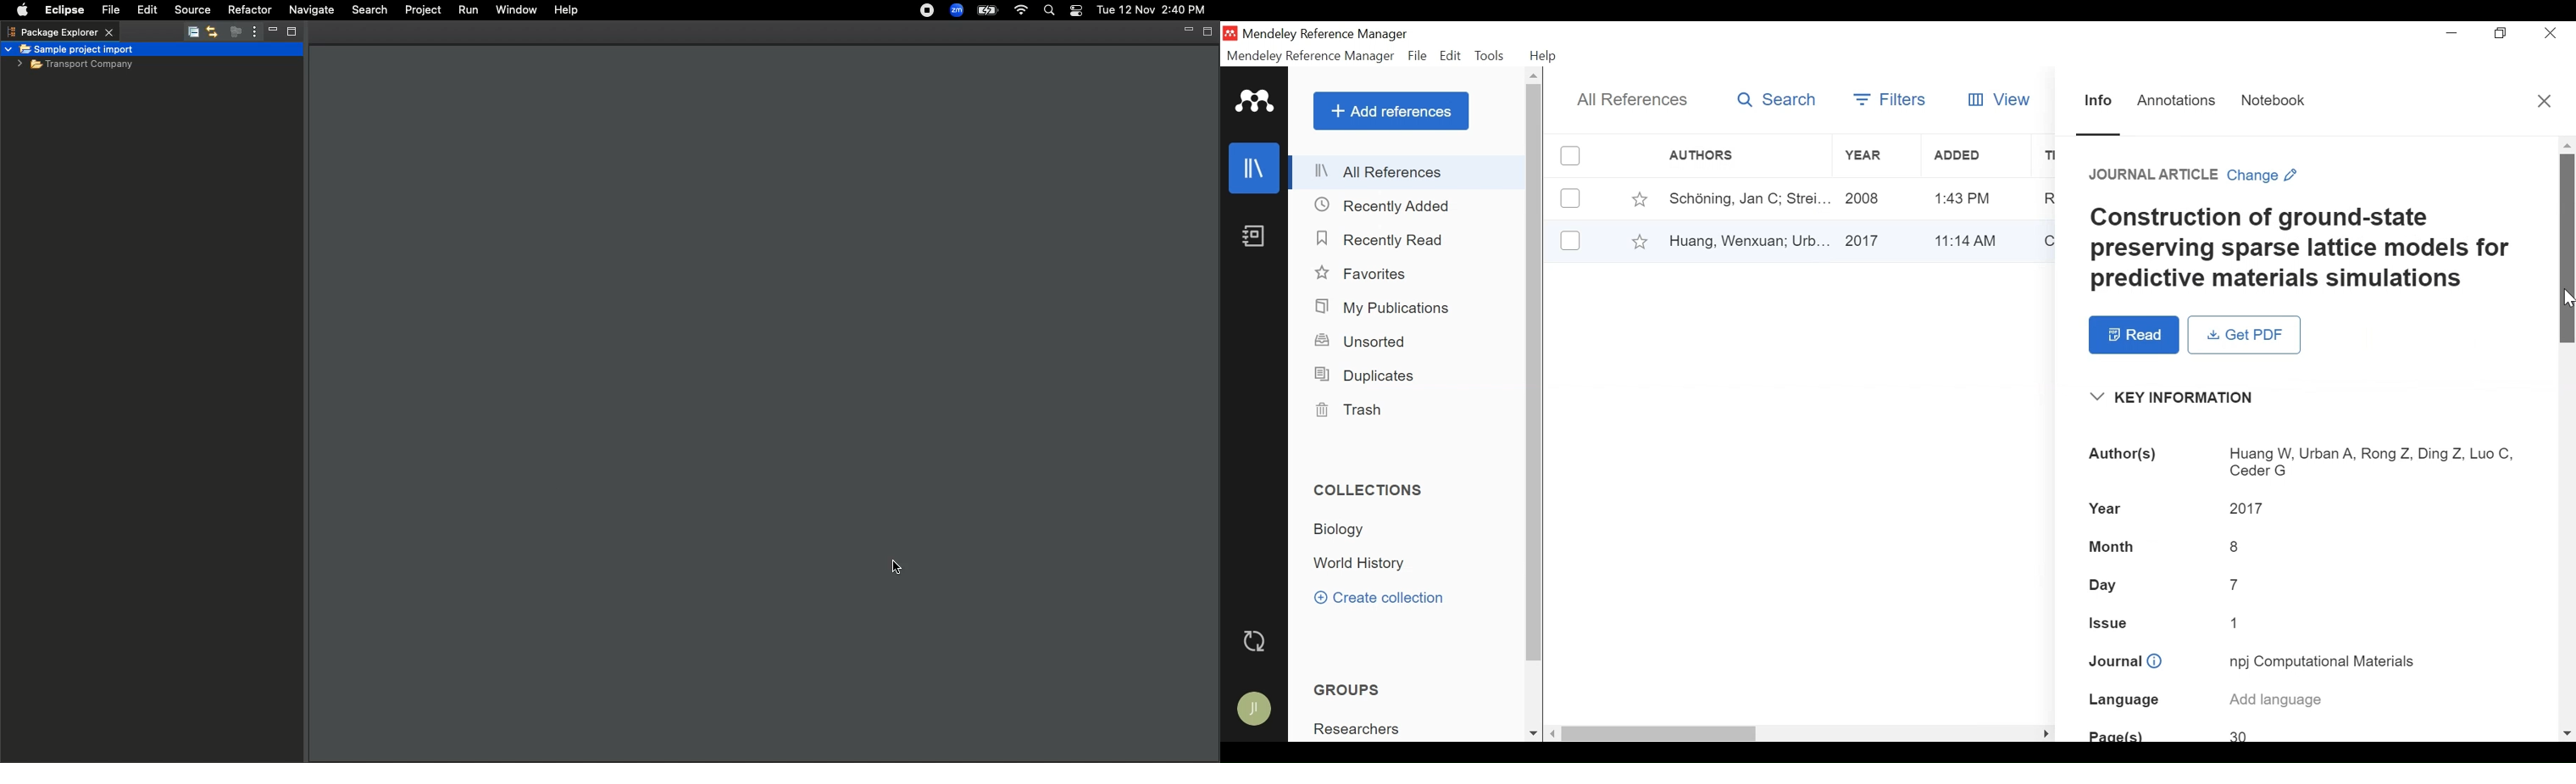 The image size is (2576, 784). Describe the element at coordinates (290, 34) in the screenshot. I see `Maximize` at that location.